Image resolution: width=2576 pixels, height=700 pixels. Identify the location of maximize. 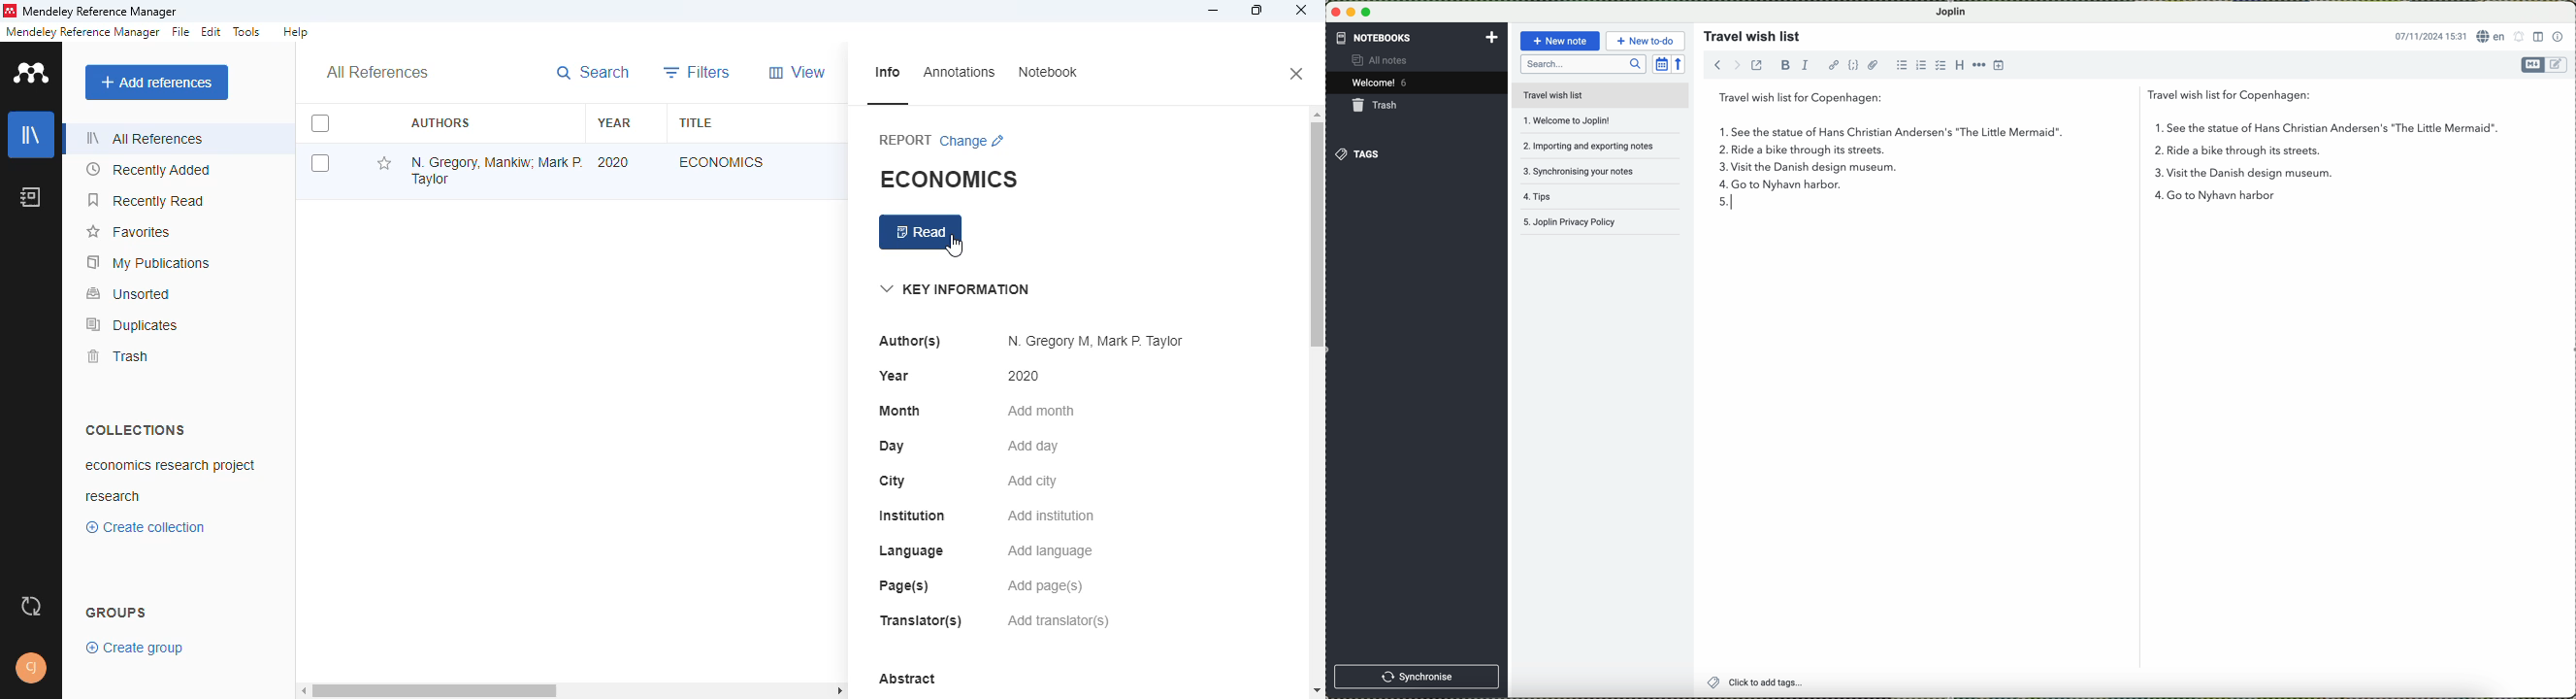
(1369, 12).